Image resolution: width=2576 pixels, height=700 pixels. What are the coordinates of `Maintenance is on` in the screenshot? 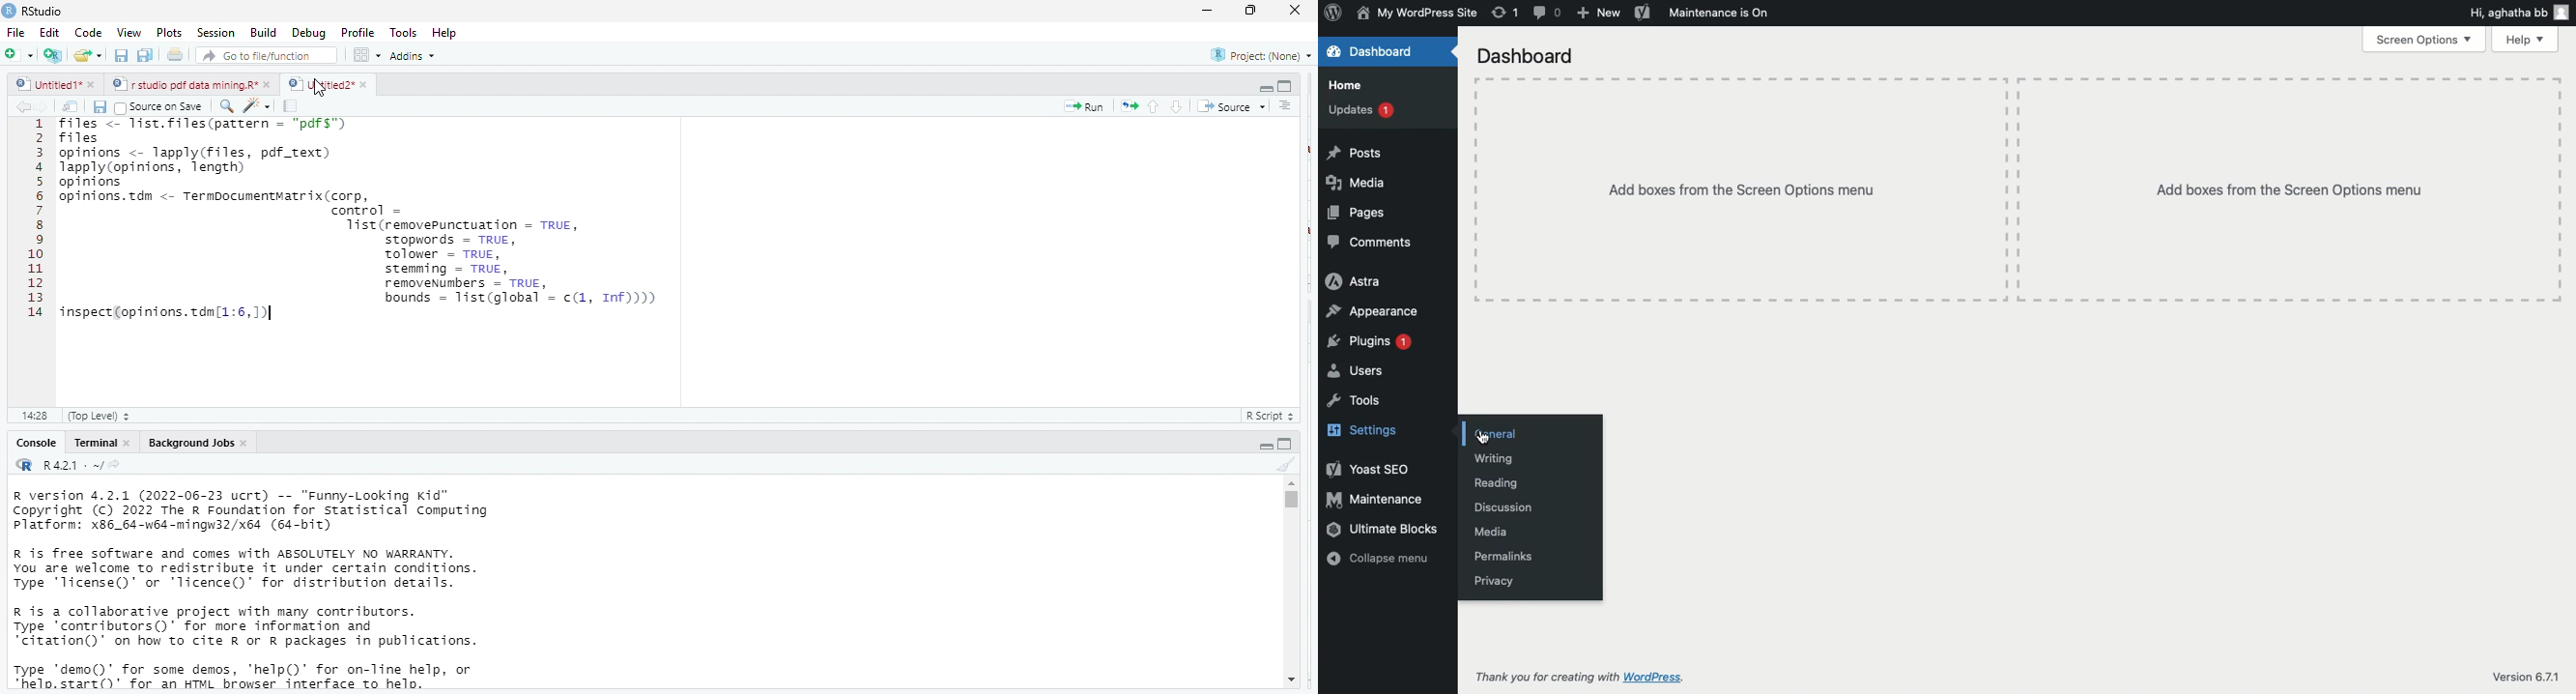 It's located at (1719, 12).